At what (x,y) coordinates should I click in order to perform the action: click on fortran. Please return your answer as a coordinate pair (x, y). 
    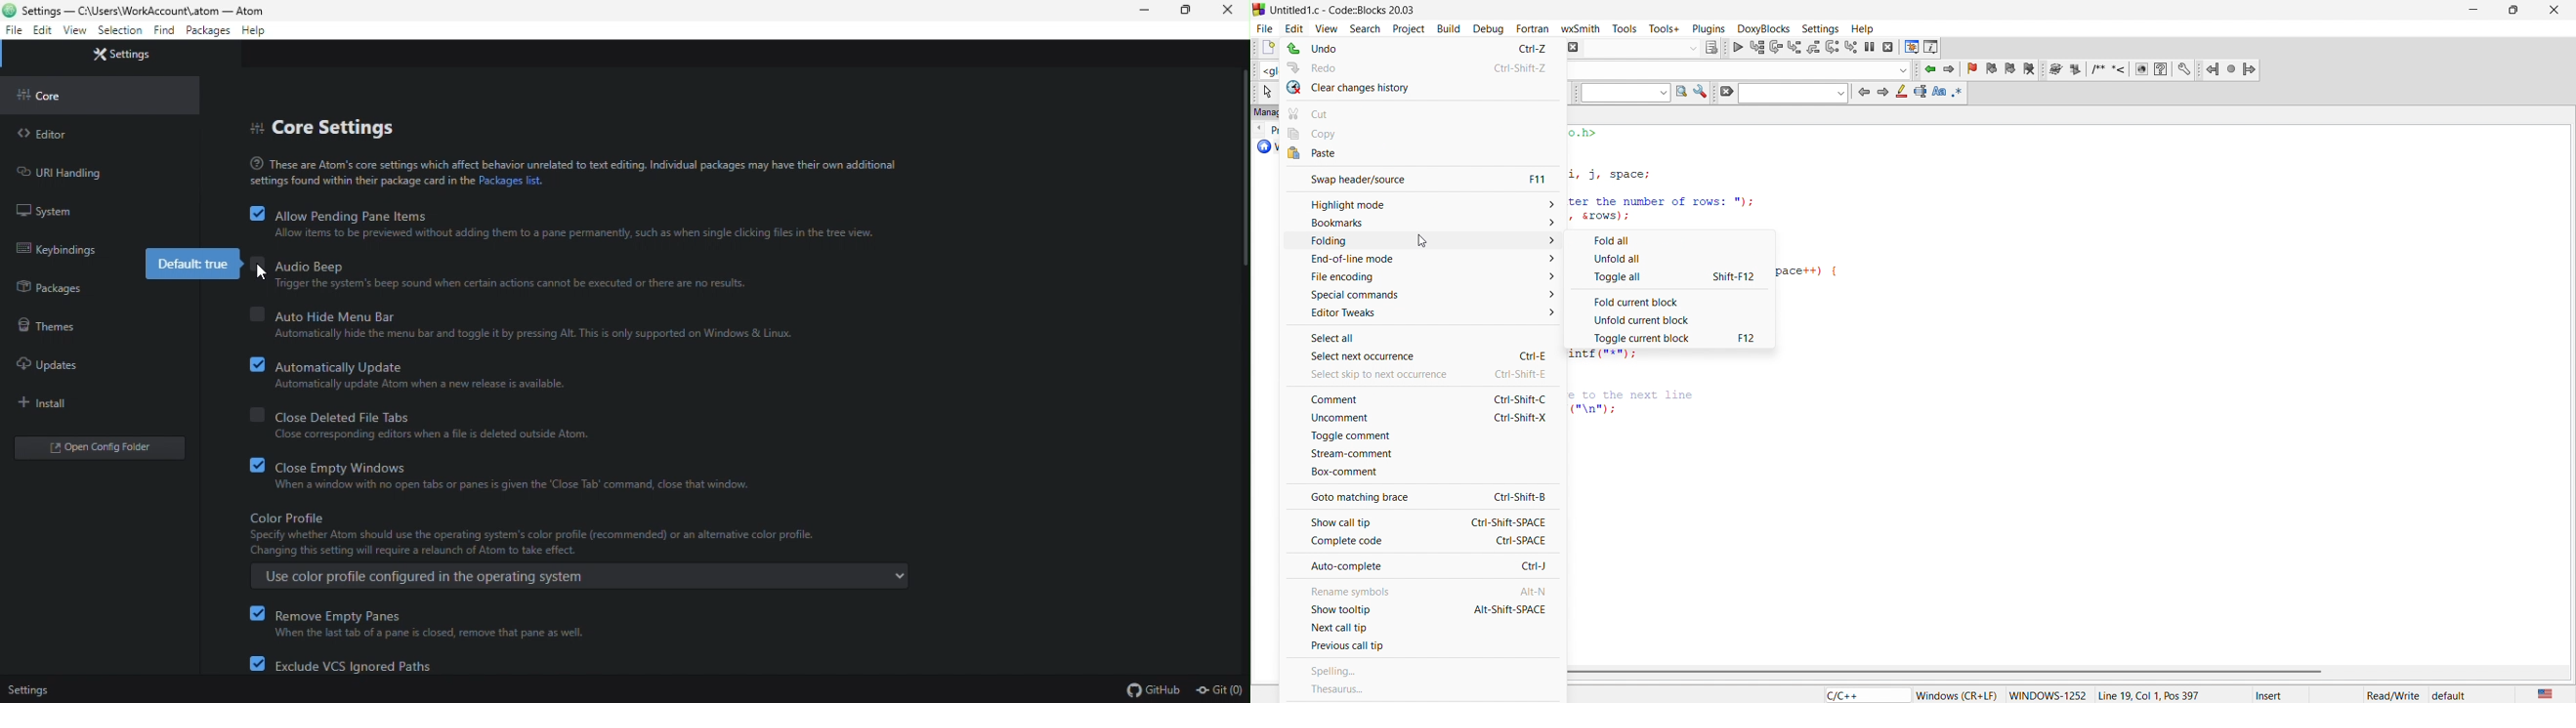
    Looking at the image, I should click on (1530, 28).